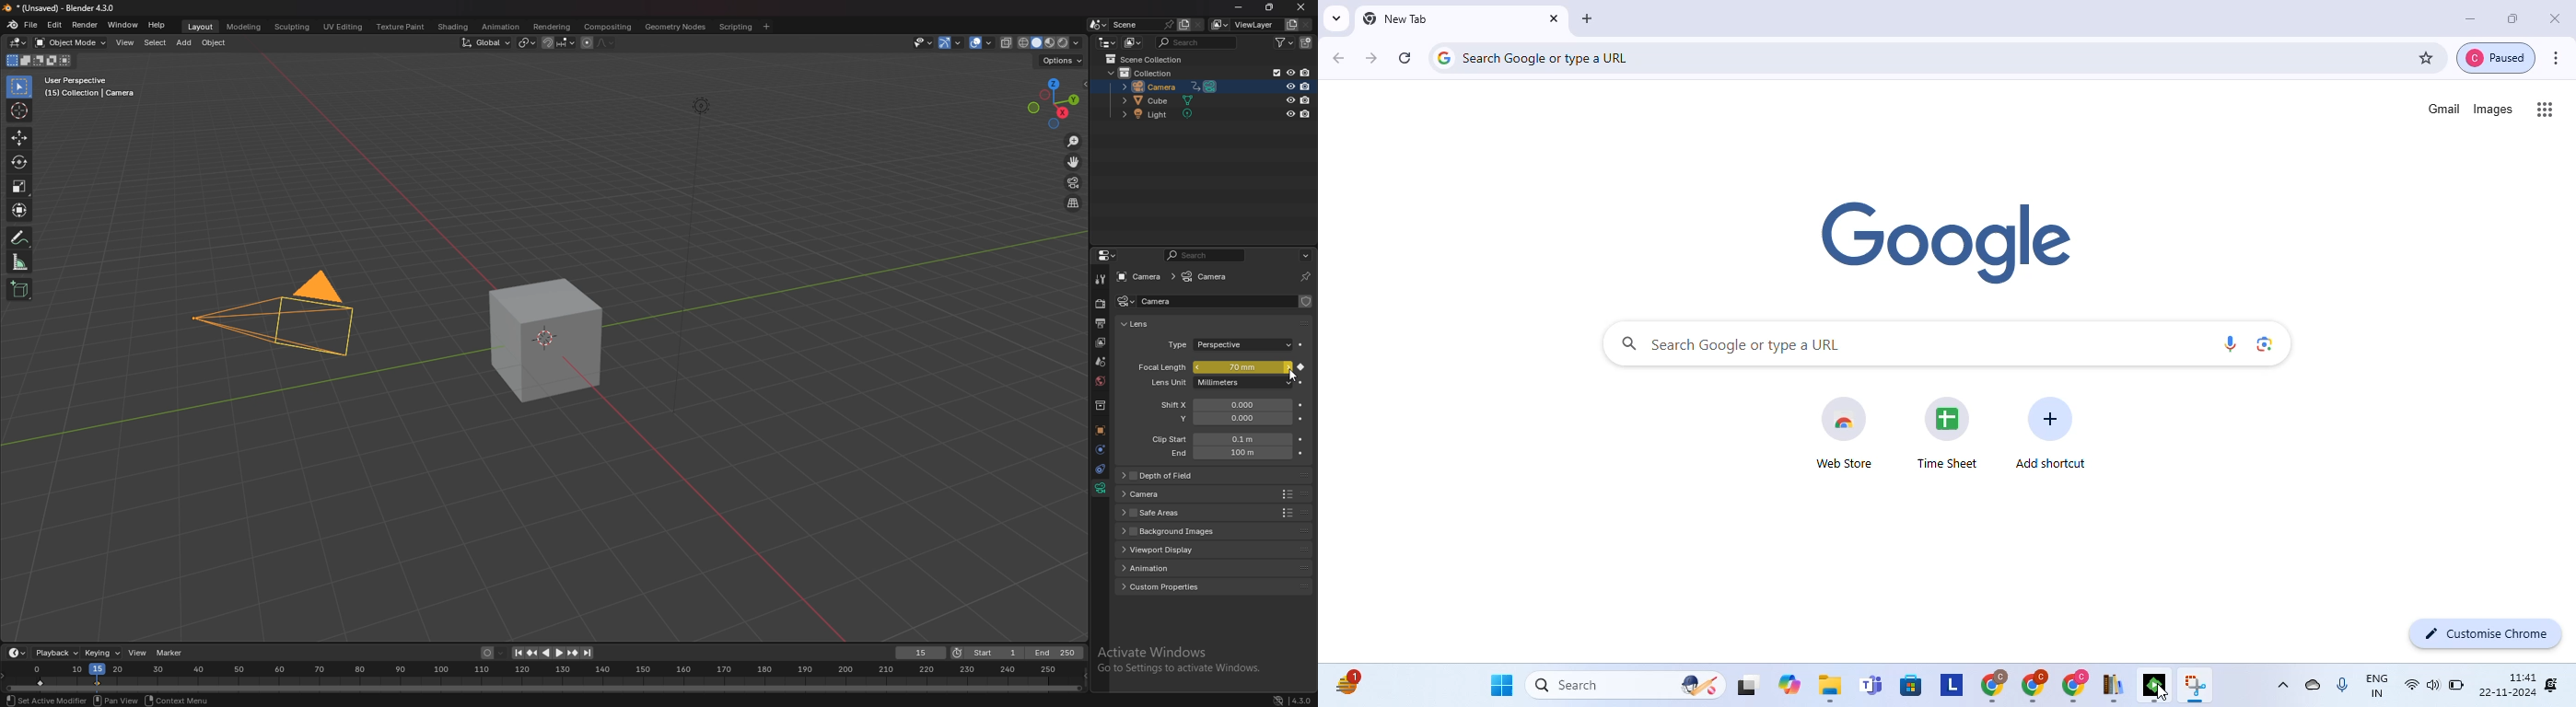  I want to click on physics, so click(1099, 449).